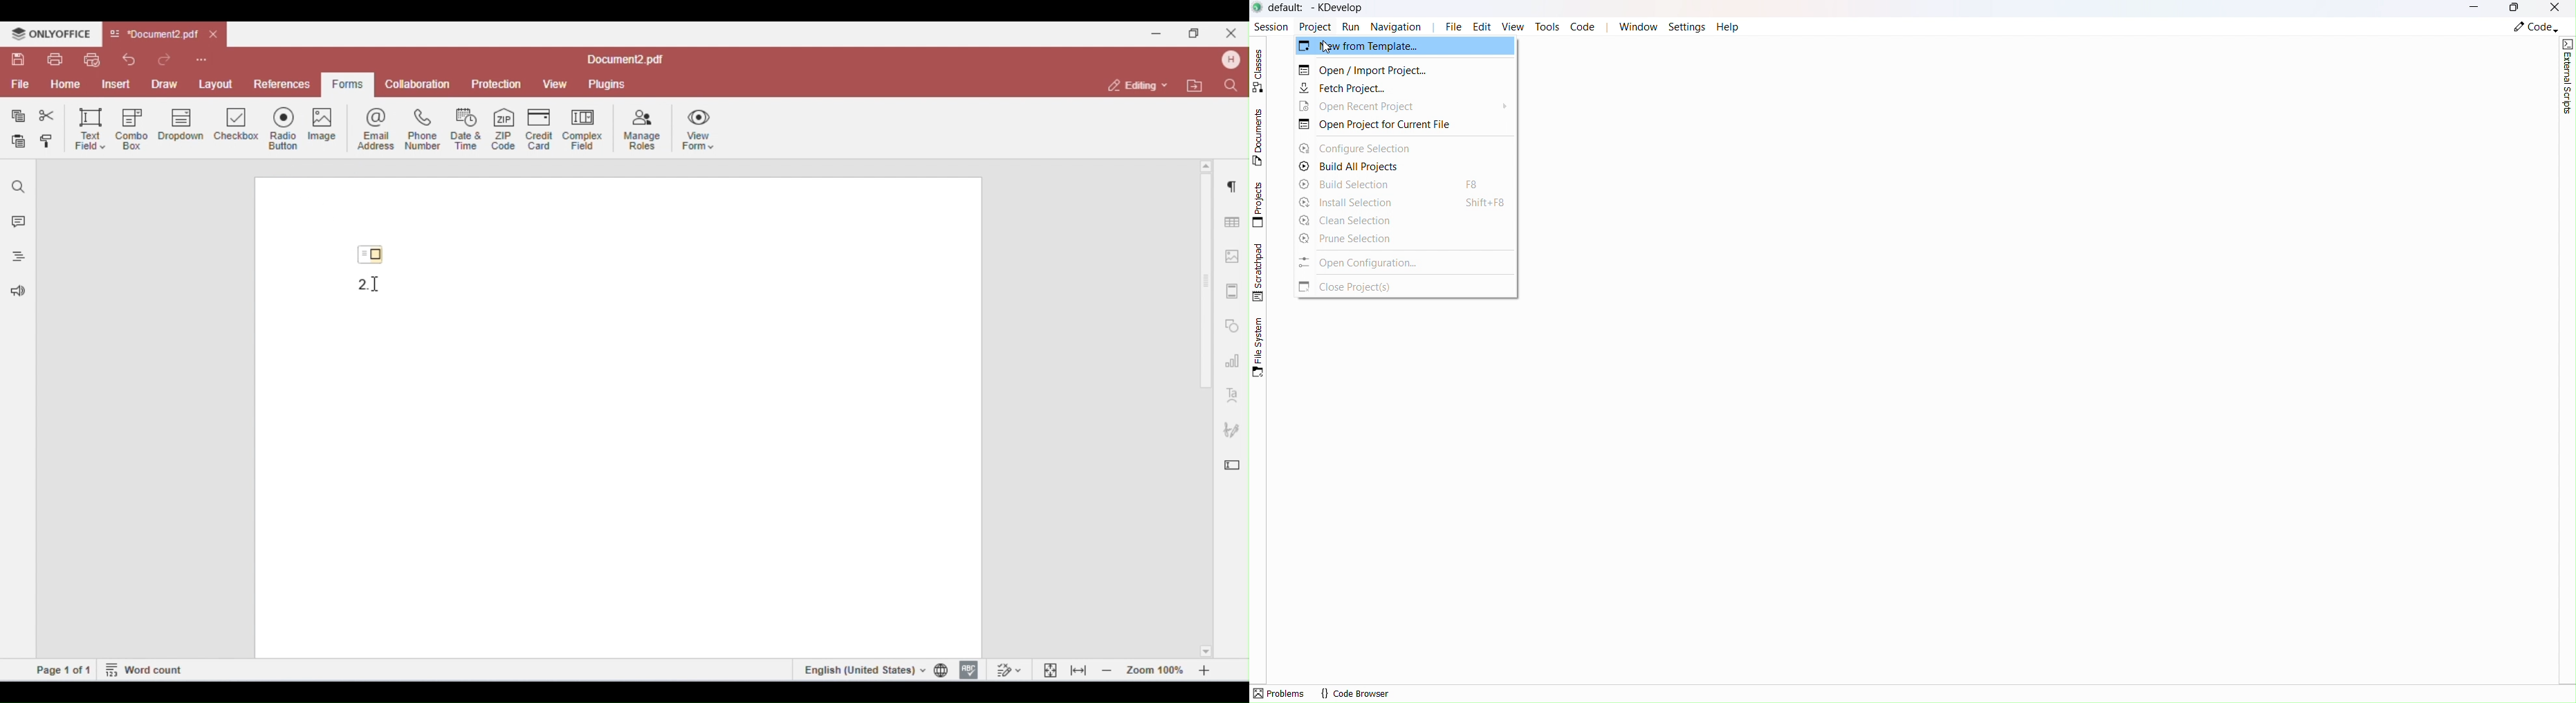 Image resolution: width=2576 pixels, height=728 pixels. I want to click on Window, so click(1637, 26).